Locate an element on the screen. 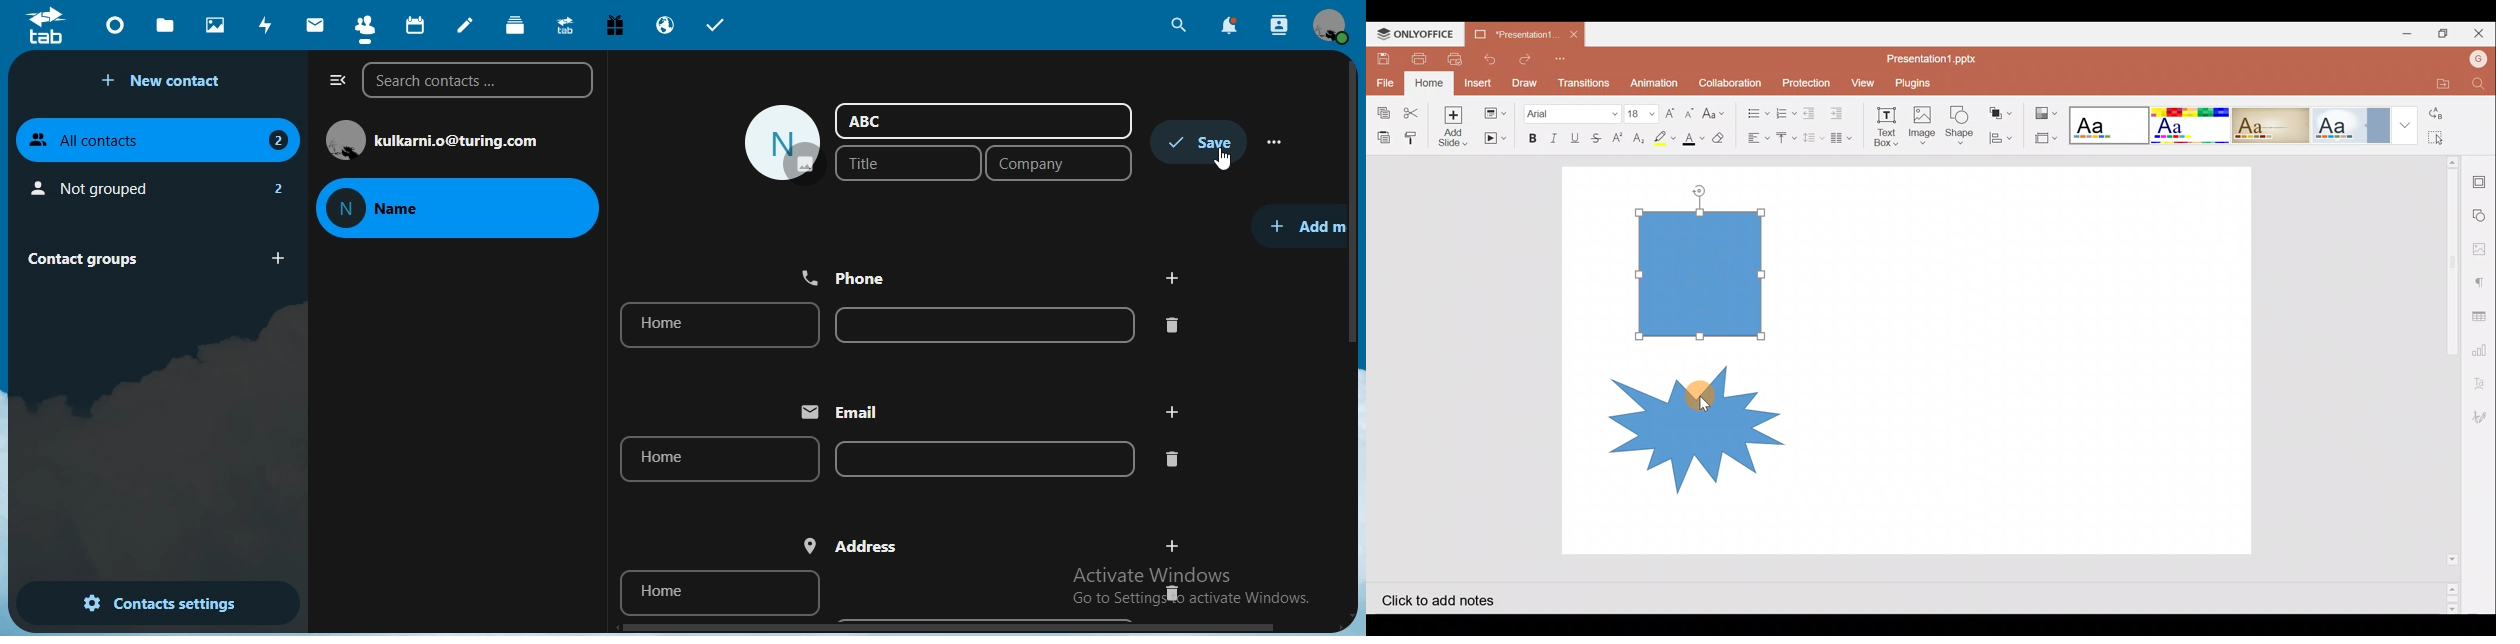 The width and height of the screenshot is (2520, 644). delete is located at coordinates (1174, 324).